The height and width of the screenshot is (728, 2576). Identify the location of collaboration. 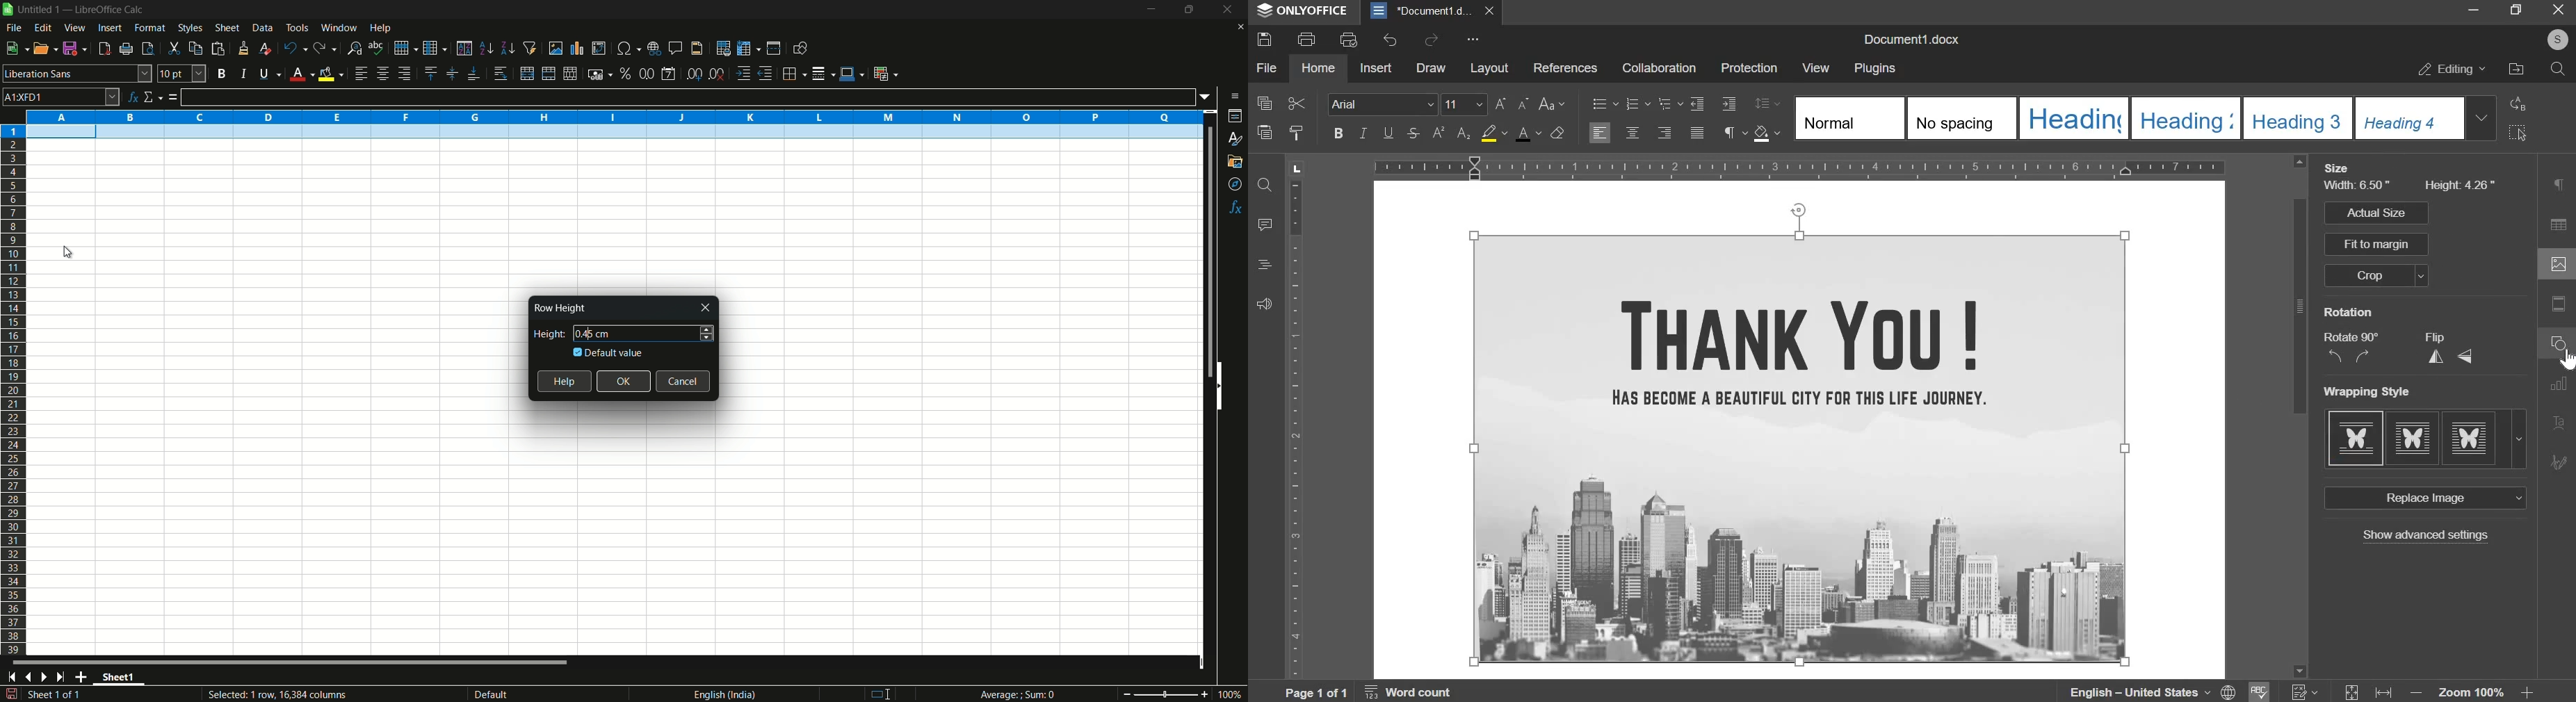
(1659, 67).